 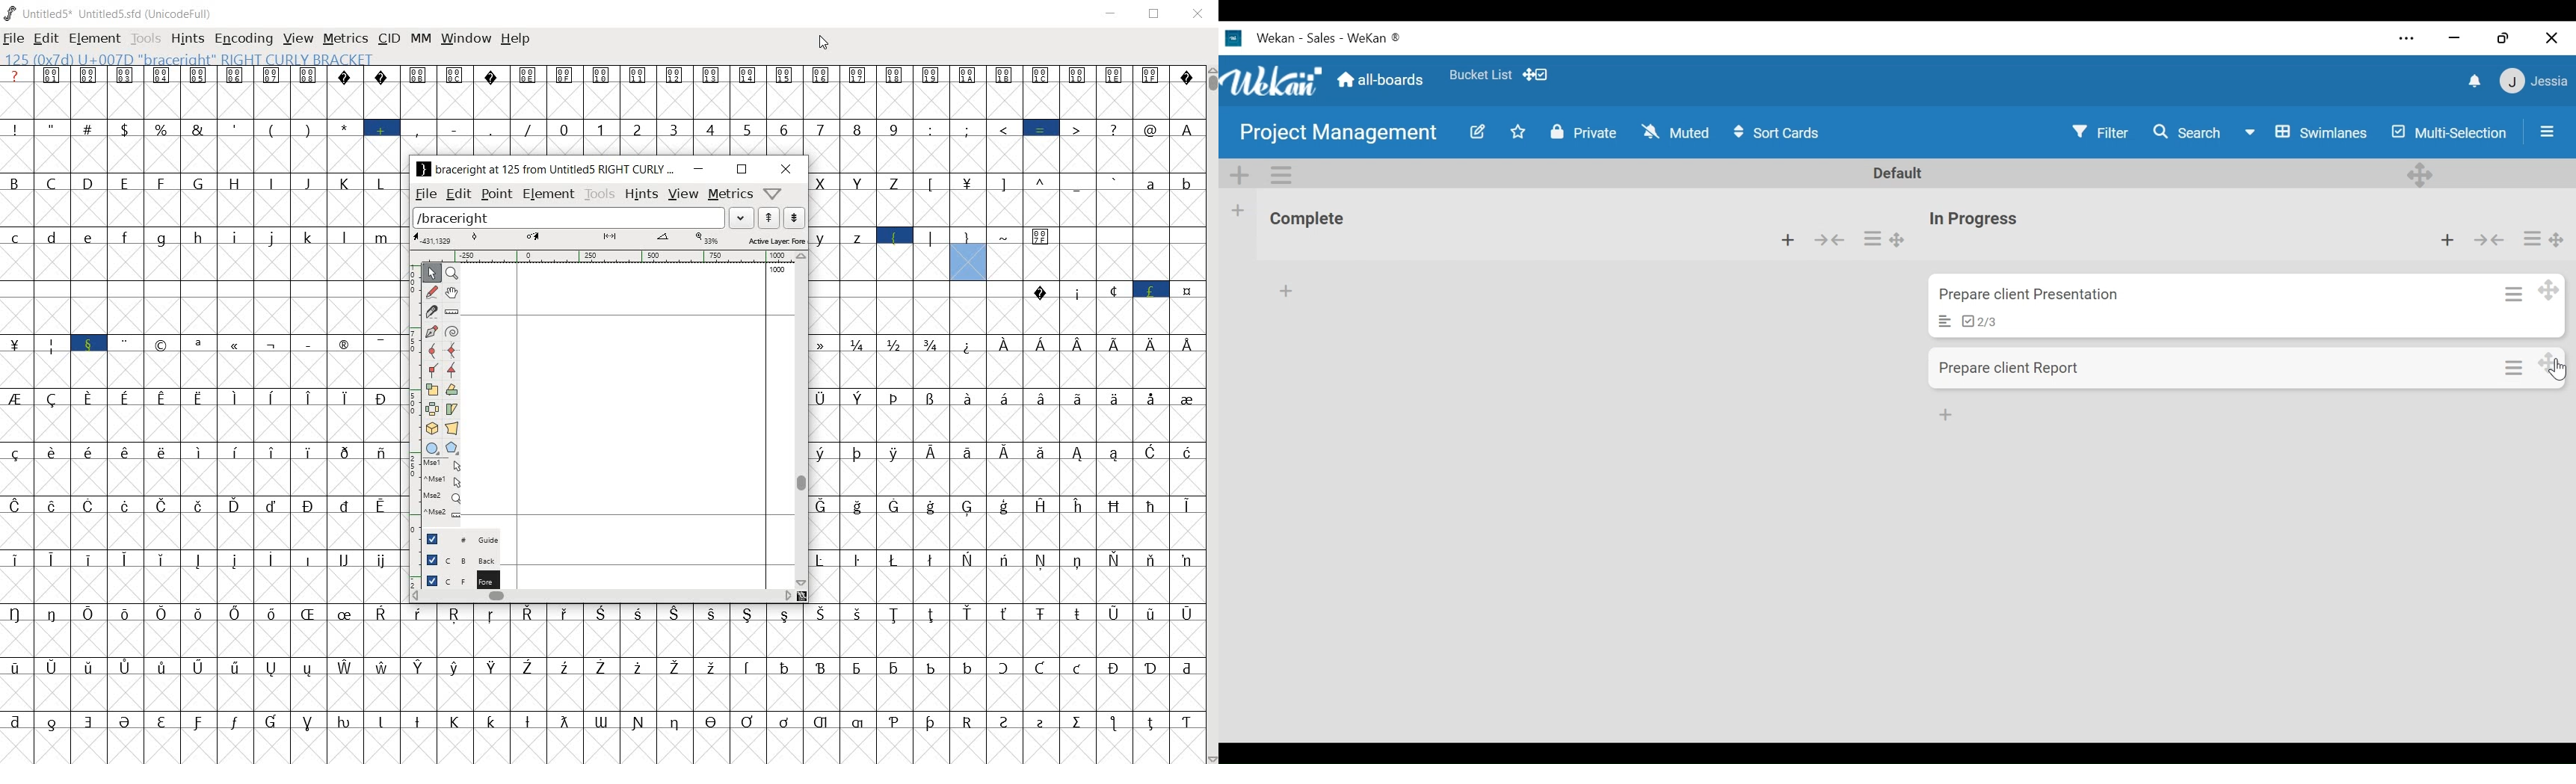 I want to click on Toggle Favorite, so click(x=1515, y=133).